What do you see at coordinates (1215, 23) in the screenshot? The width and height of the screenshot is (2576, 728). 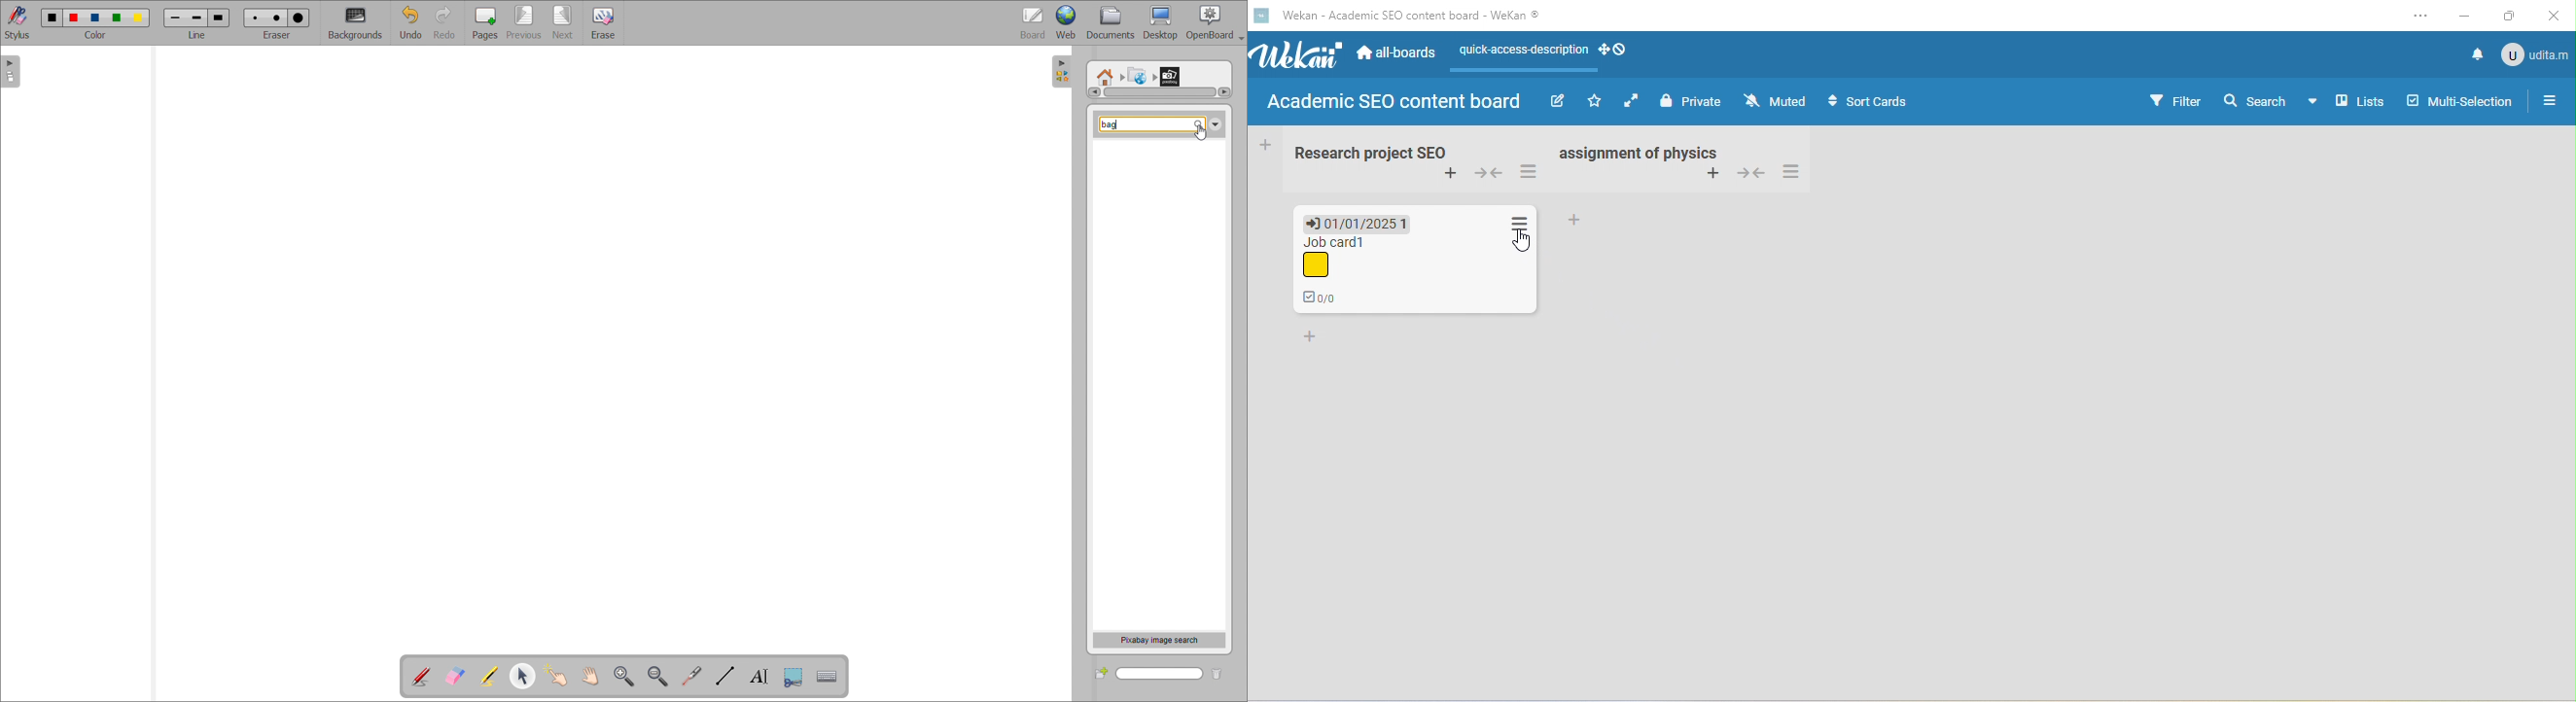 I see `openboard settings` at bounding box center [1215, 23].